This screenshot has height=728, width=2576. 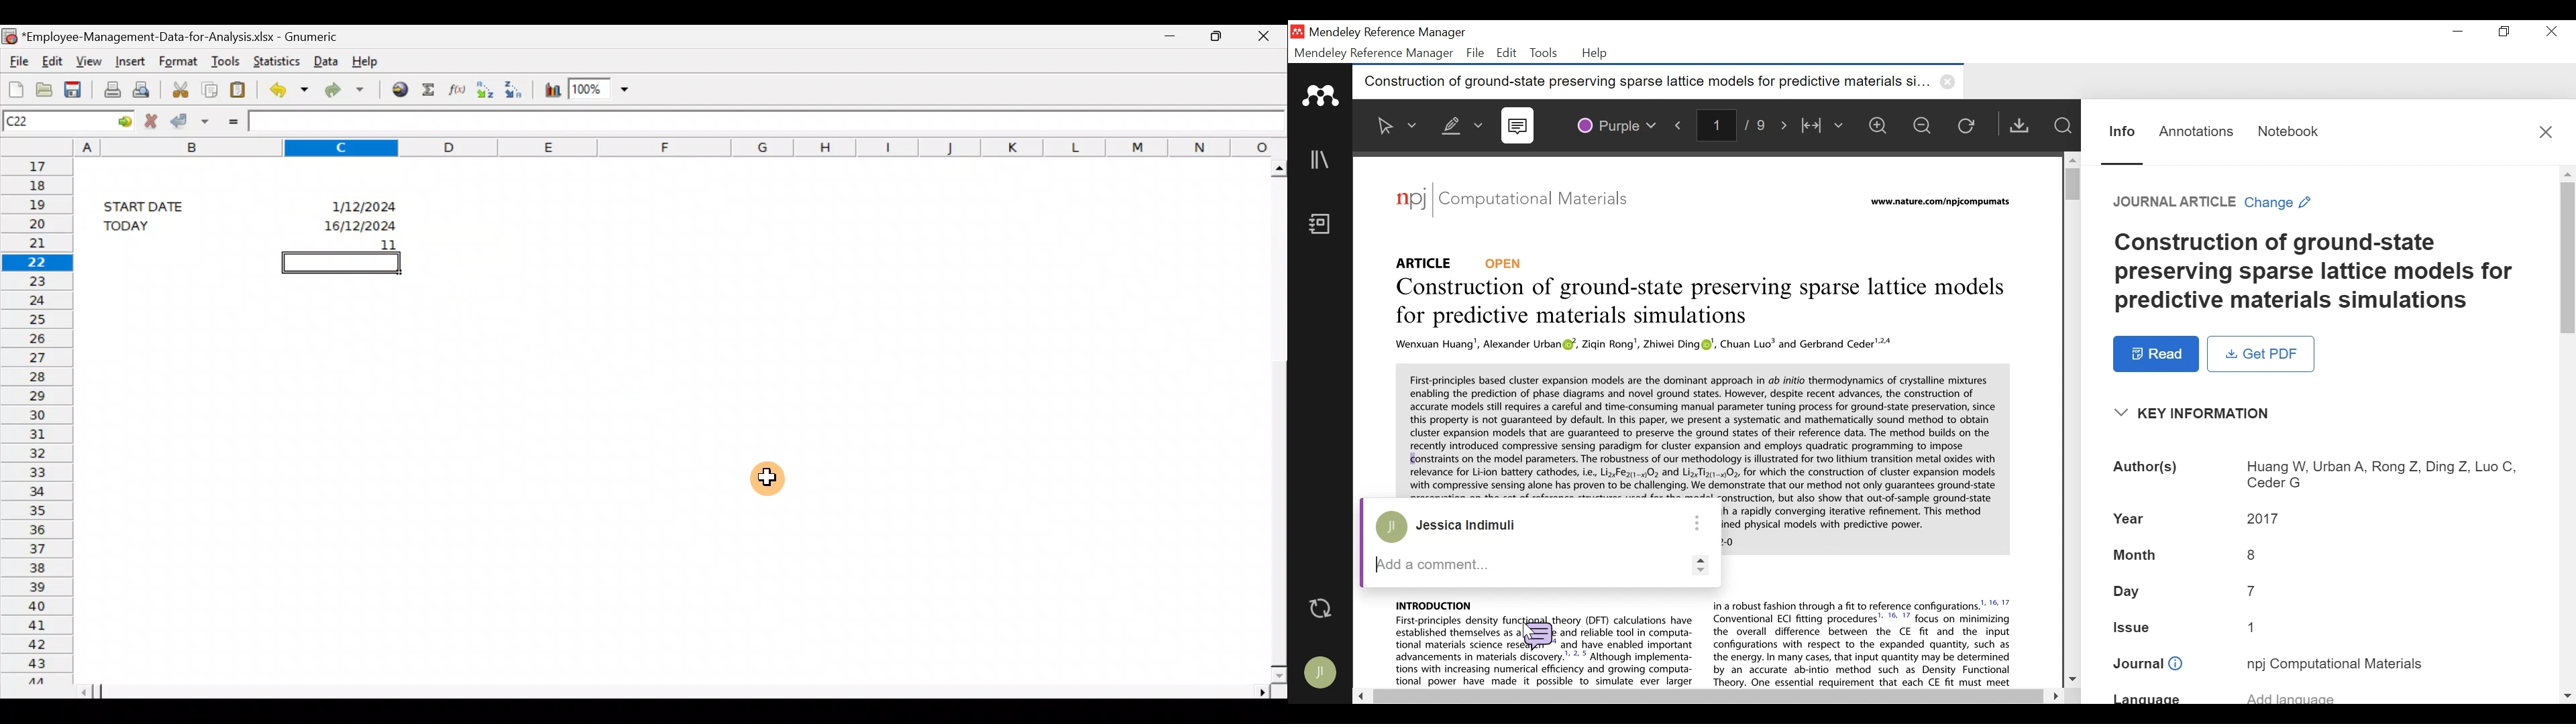 I want to click on Journal: Computational Materials, so click(x=1513, y=201).